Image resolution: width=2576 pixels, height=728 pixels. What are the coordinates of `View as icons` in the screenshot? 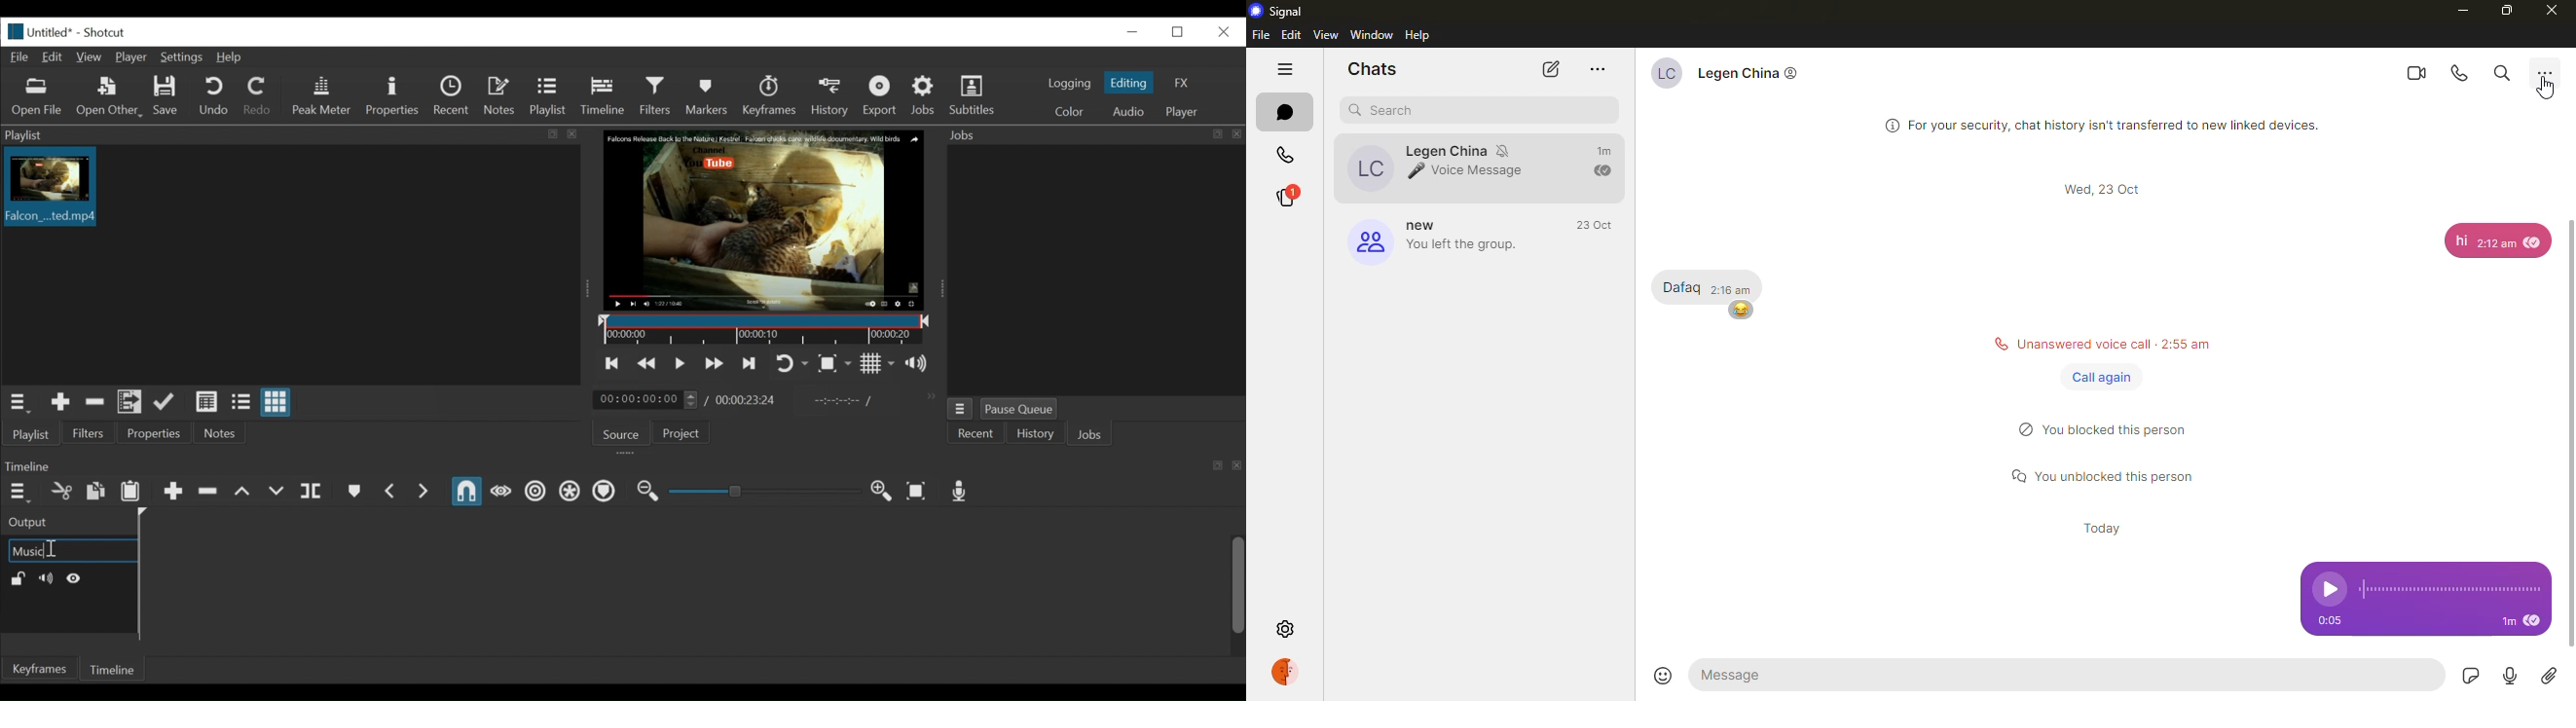 It's located at (275, 404).